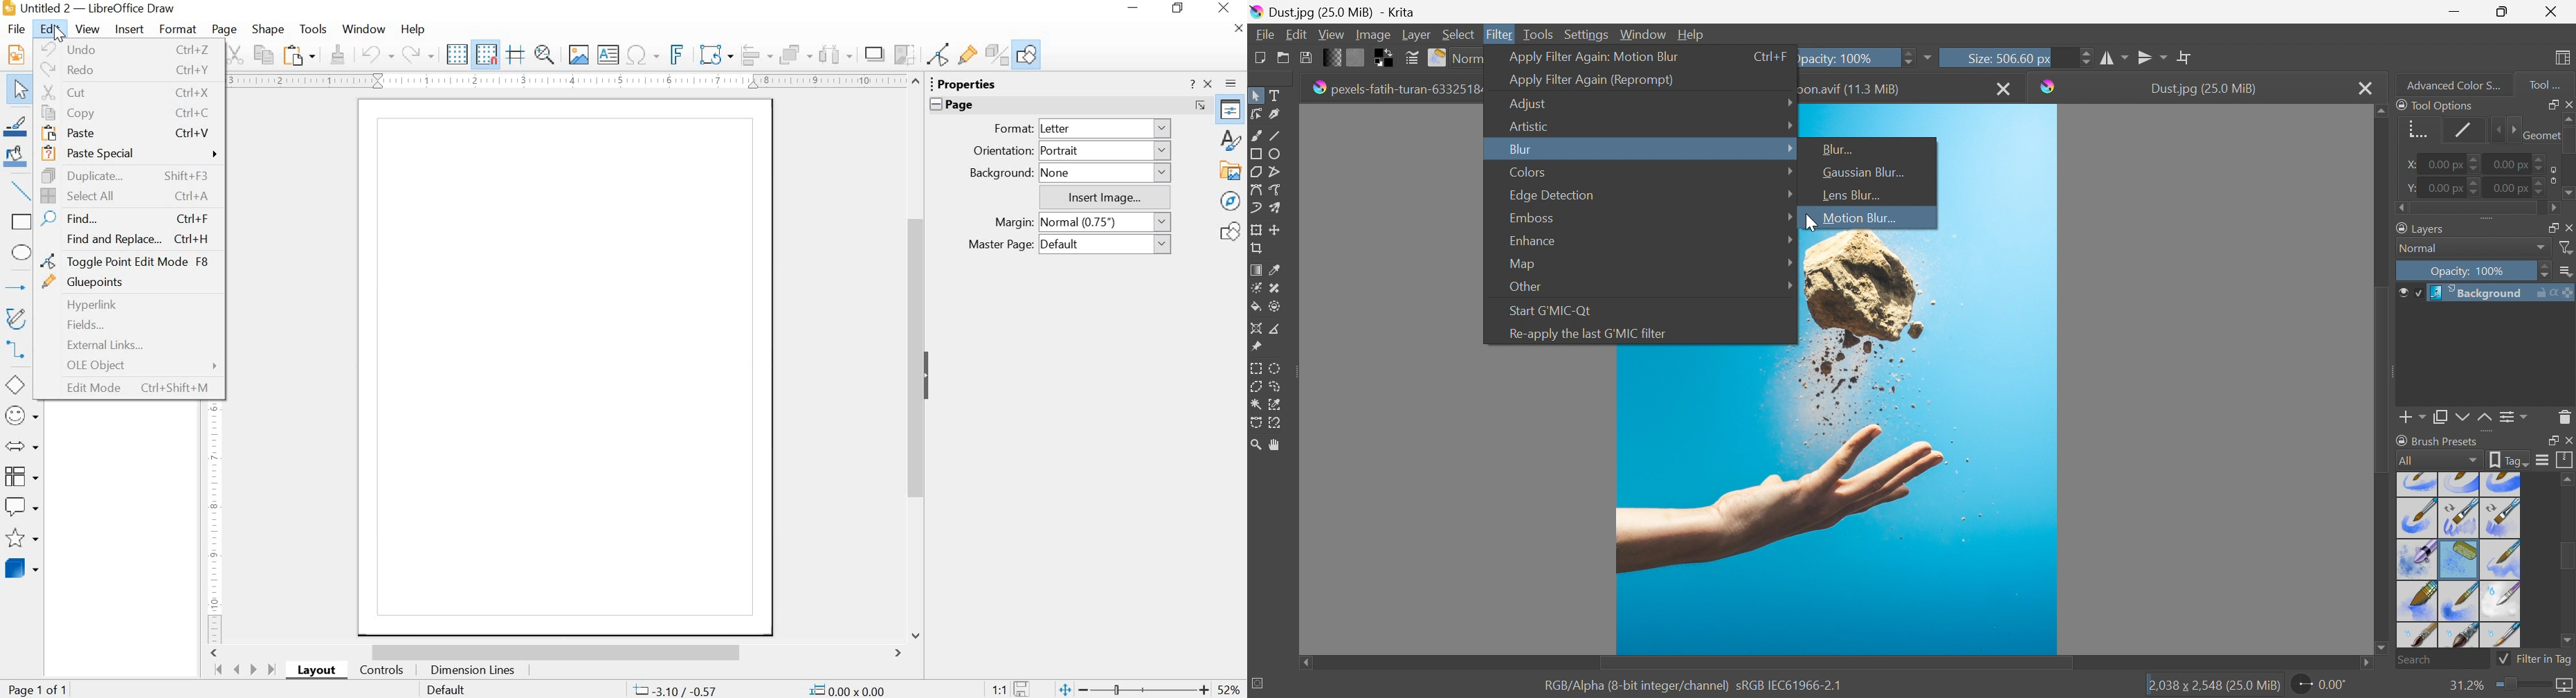 Image resolution: width=2576 pixels, height=700 pixels. What do you see at coordinates (382, 672) in the screenshot?
I see `controls` at bounding box center [382, 672].